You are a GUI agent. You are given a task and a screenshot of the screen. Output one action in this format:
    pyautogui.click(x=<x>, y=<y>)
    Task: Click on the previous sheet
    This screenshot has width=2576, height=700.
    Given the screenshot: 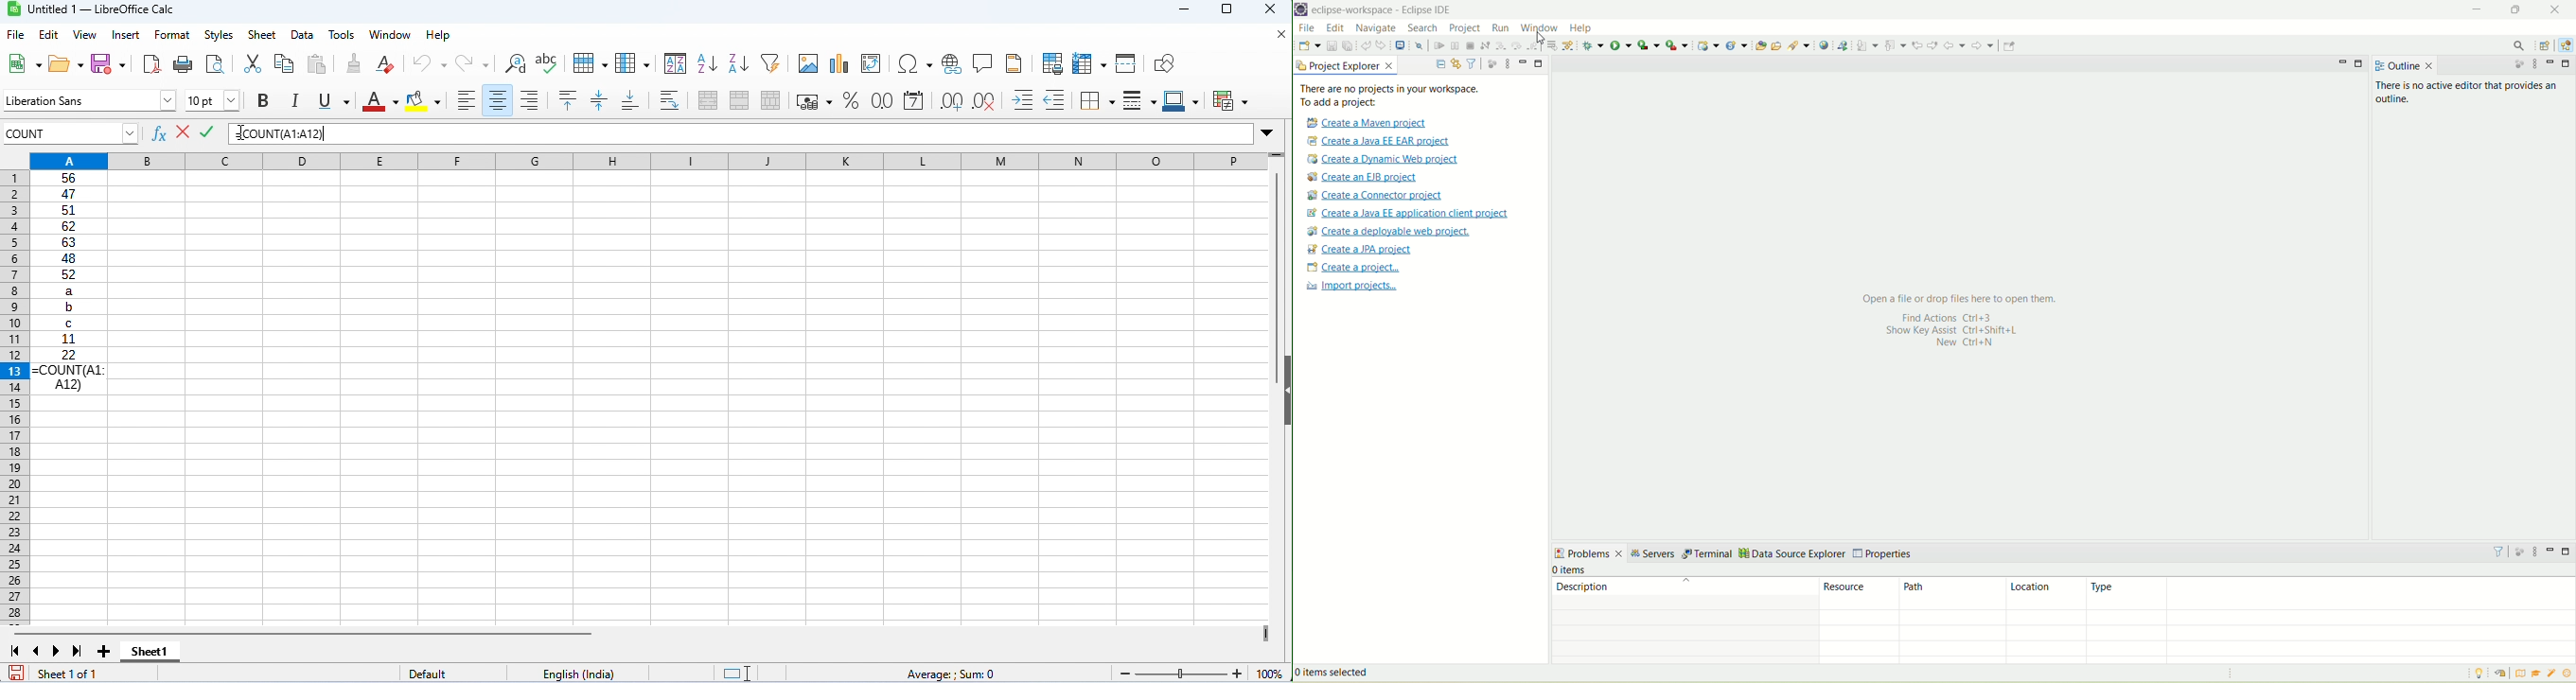 What is the action you would take?
    pyautogui.click(x=39, y=651)
    